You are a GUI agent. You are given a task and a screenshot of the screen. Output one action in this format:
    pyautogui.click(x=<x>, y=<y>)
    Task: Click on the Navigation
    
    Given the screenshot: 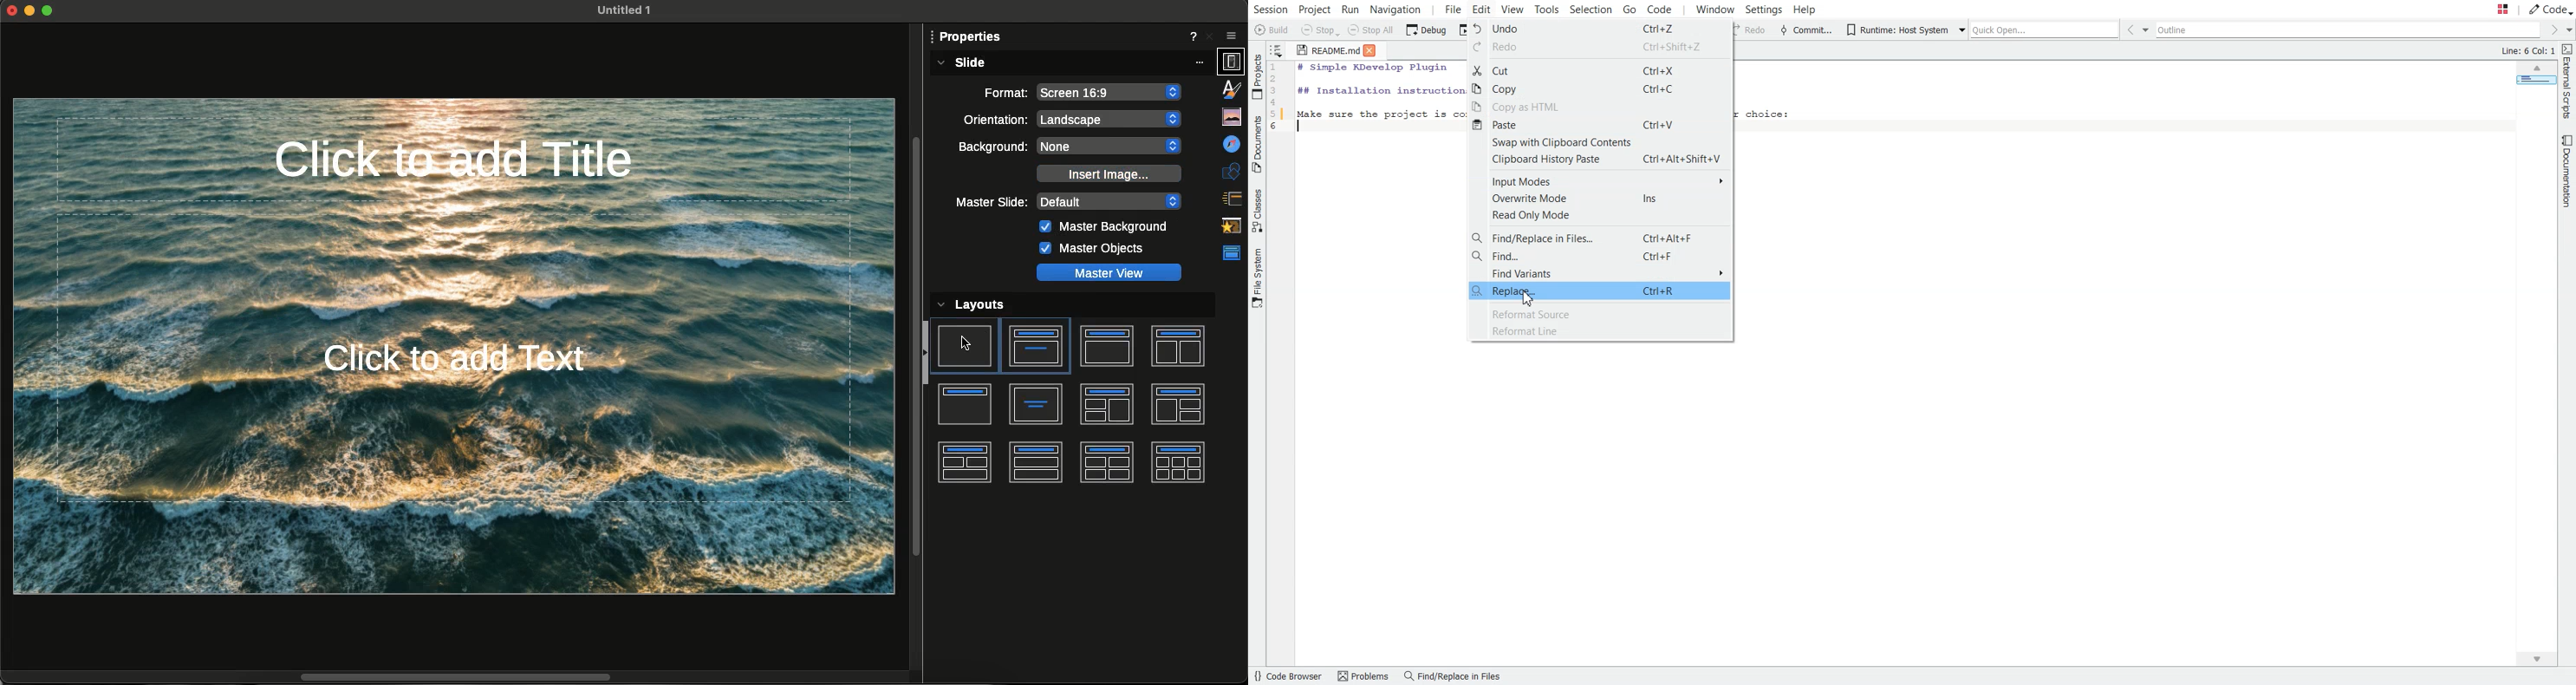 What is the action you would take?
    pyautogui.click(x=1397, y=9)
    